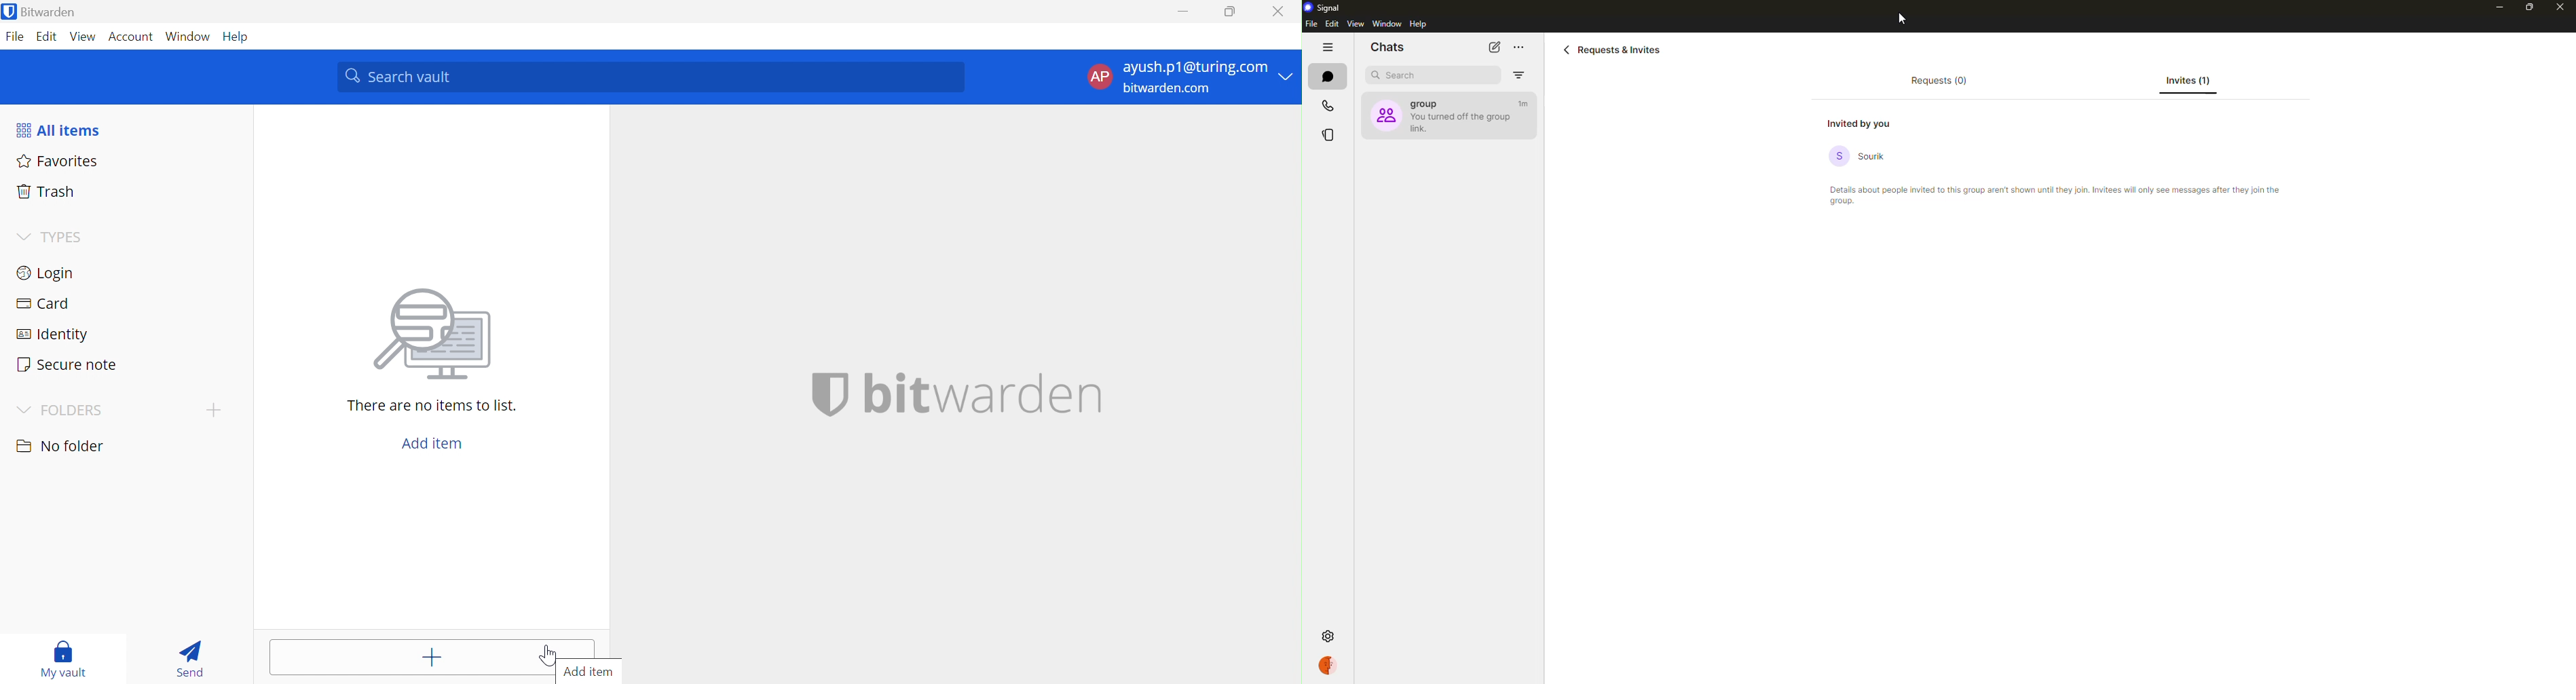  What do you see at coordinates (50, 13) in the screenshot?
I see `Bitwarden` at bounding box center [50, 13].